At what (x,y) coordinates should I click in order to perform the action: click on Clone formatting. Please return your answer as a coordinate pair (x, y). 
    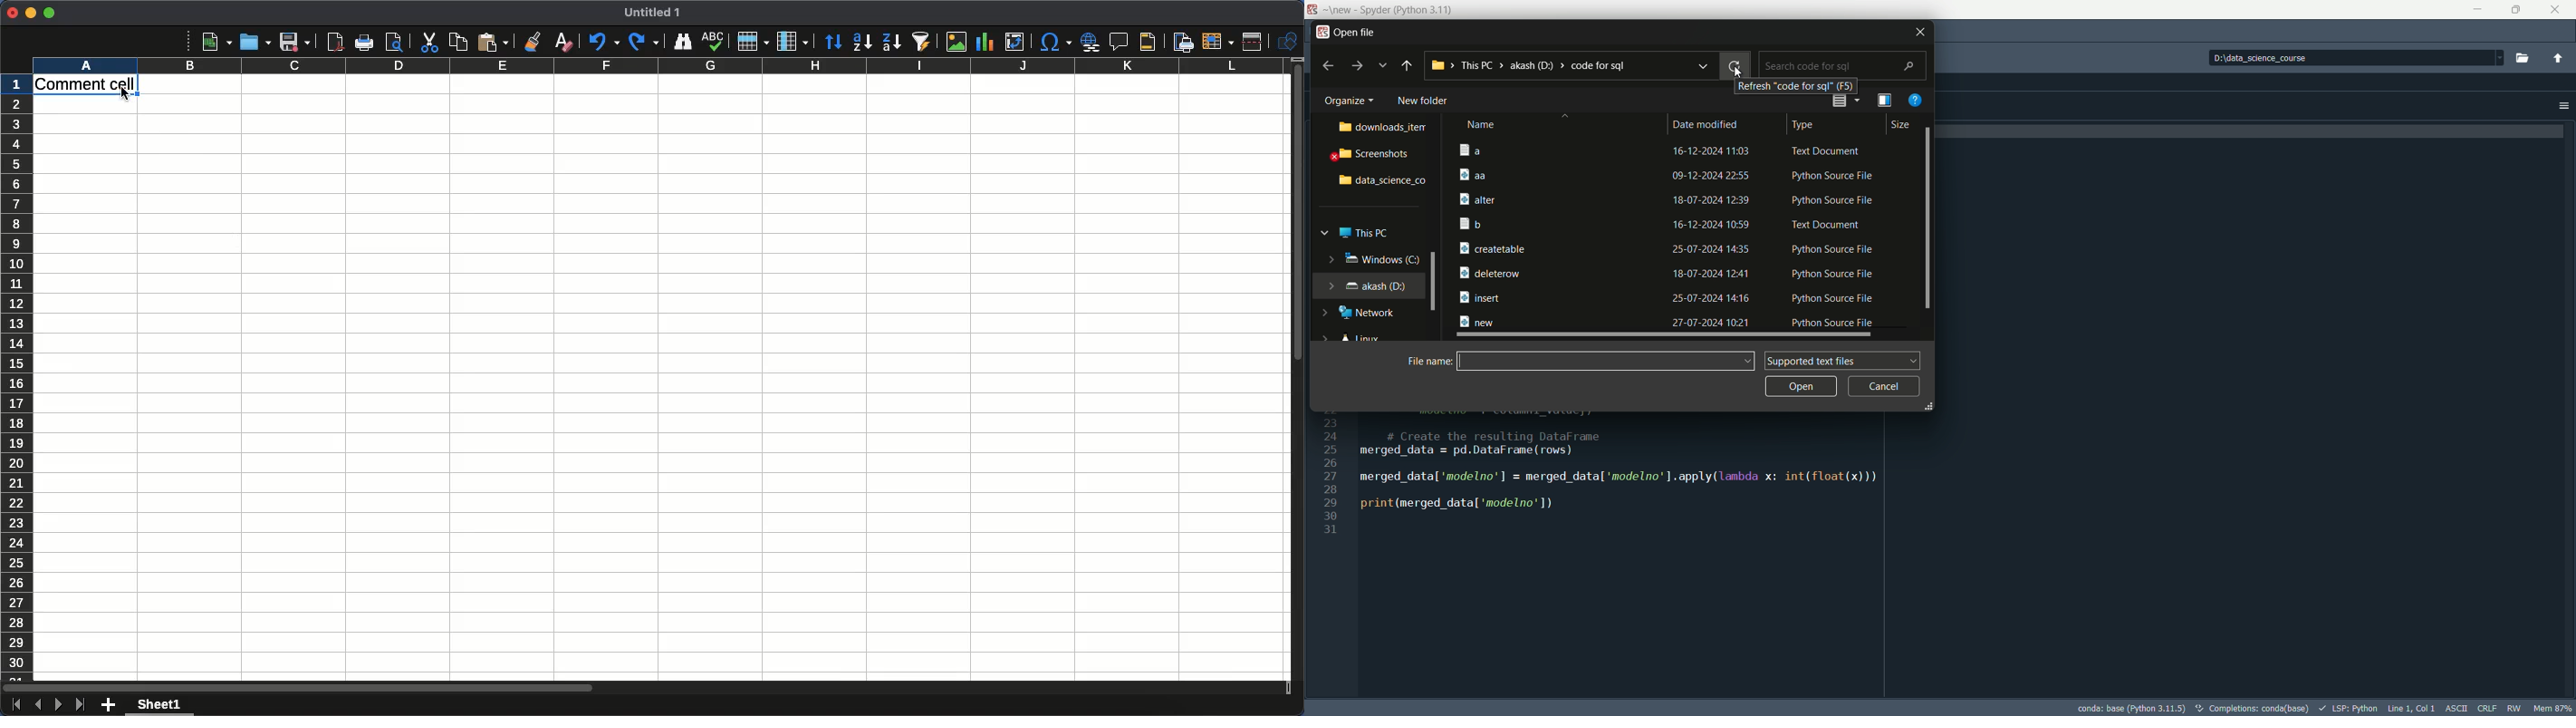
    Looking at the image, I should click on (532, 40).